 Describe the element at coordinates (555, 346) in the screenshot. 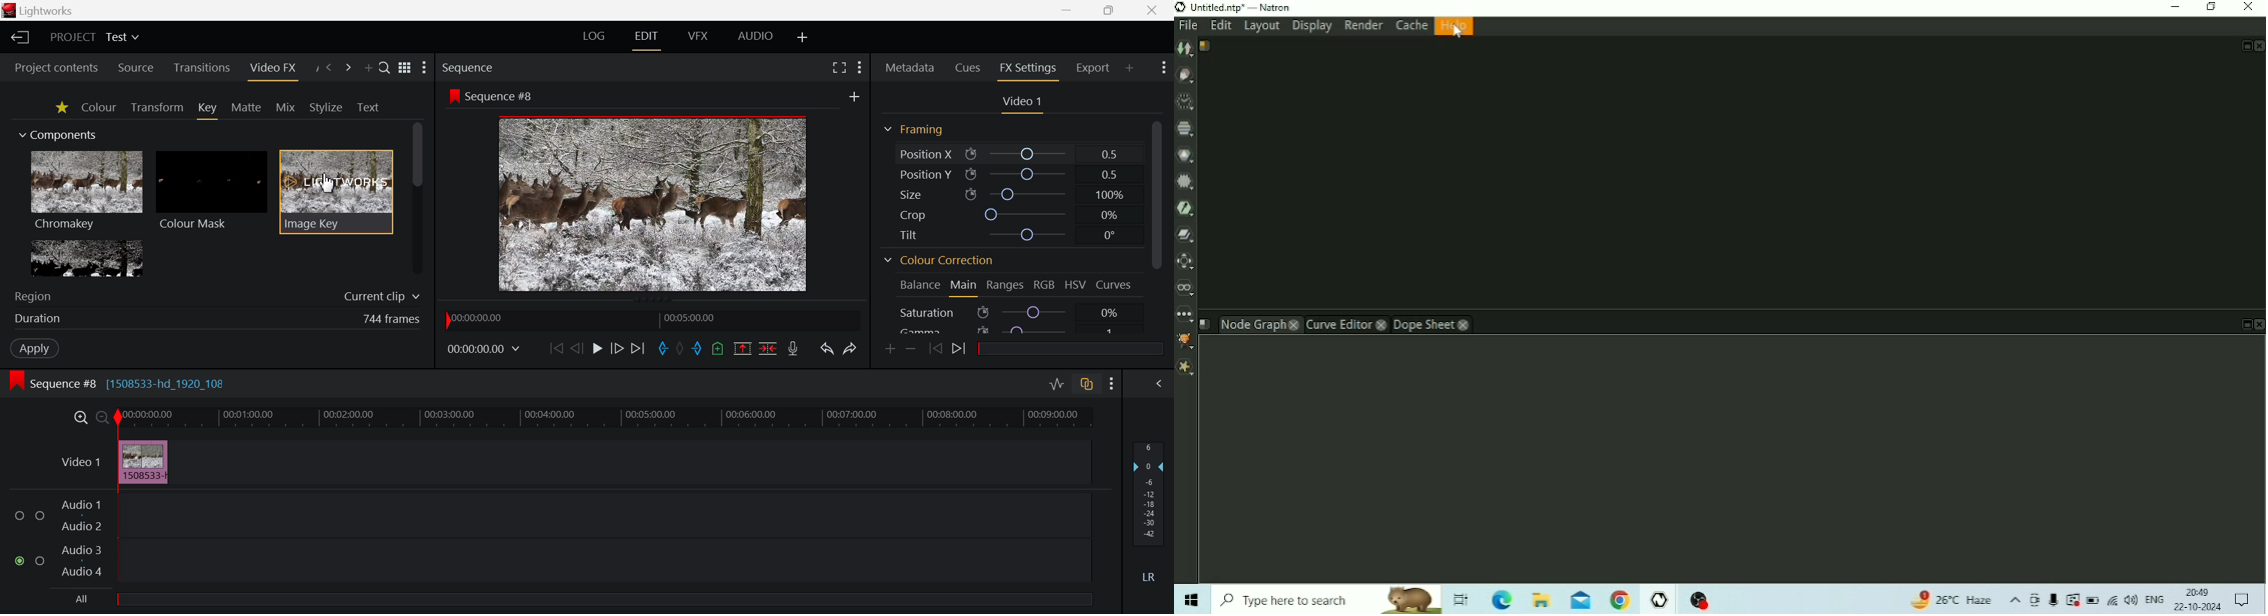

I see `To Start` at that location.